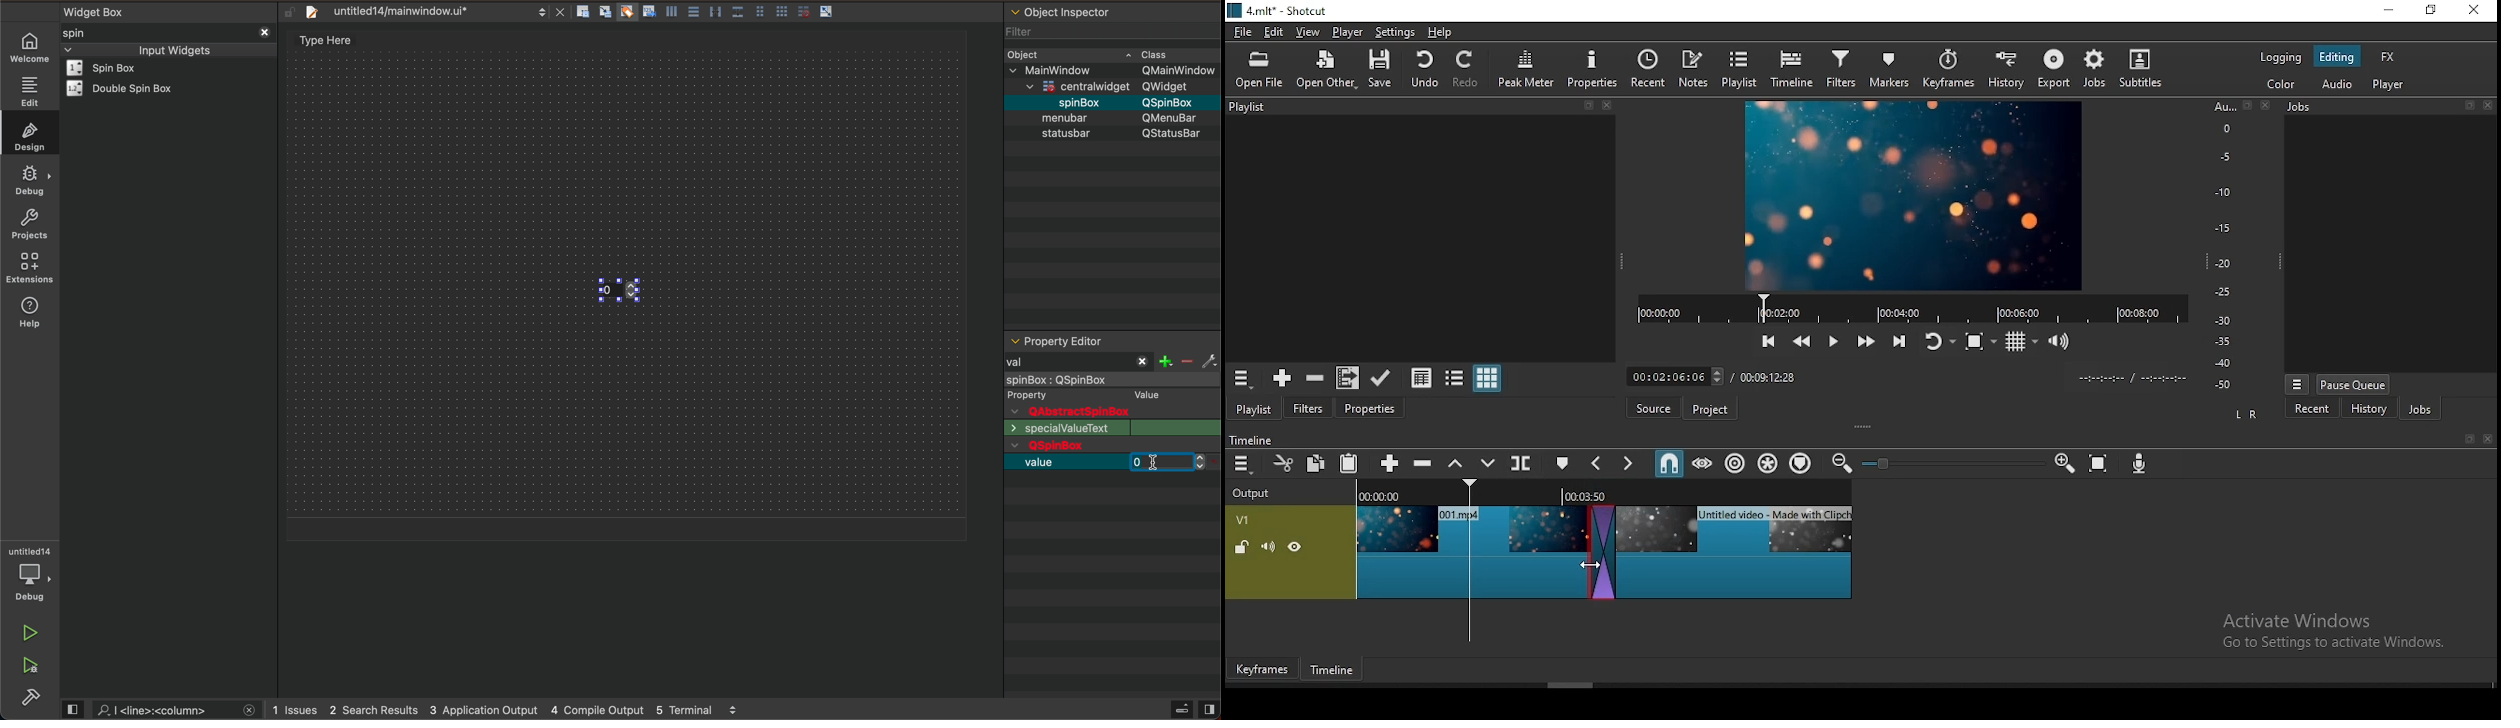 The width and height of the screenshot is (2520, 728). Describe the element at coordinates (1380, 376) in the screenshot. I see `update` at that location.